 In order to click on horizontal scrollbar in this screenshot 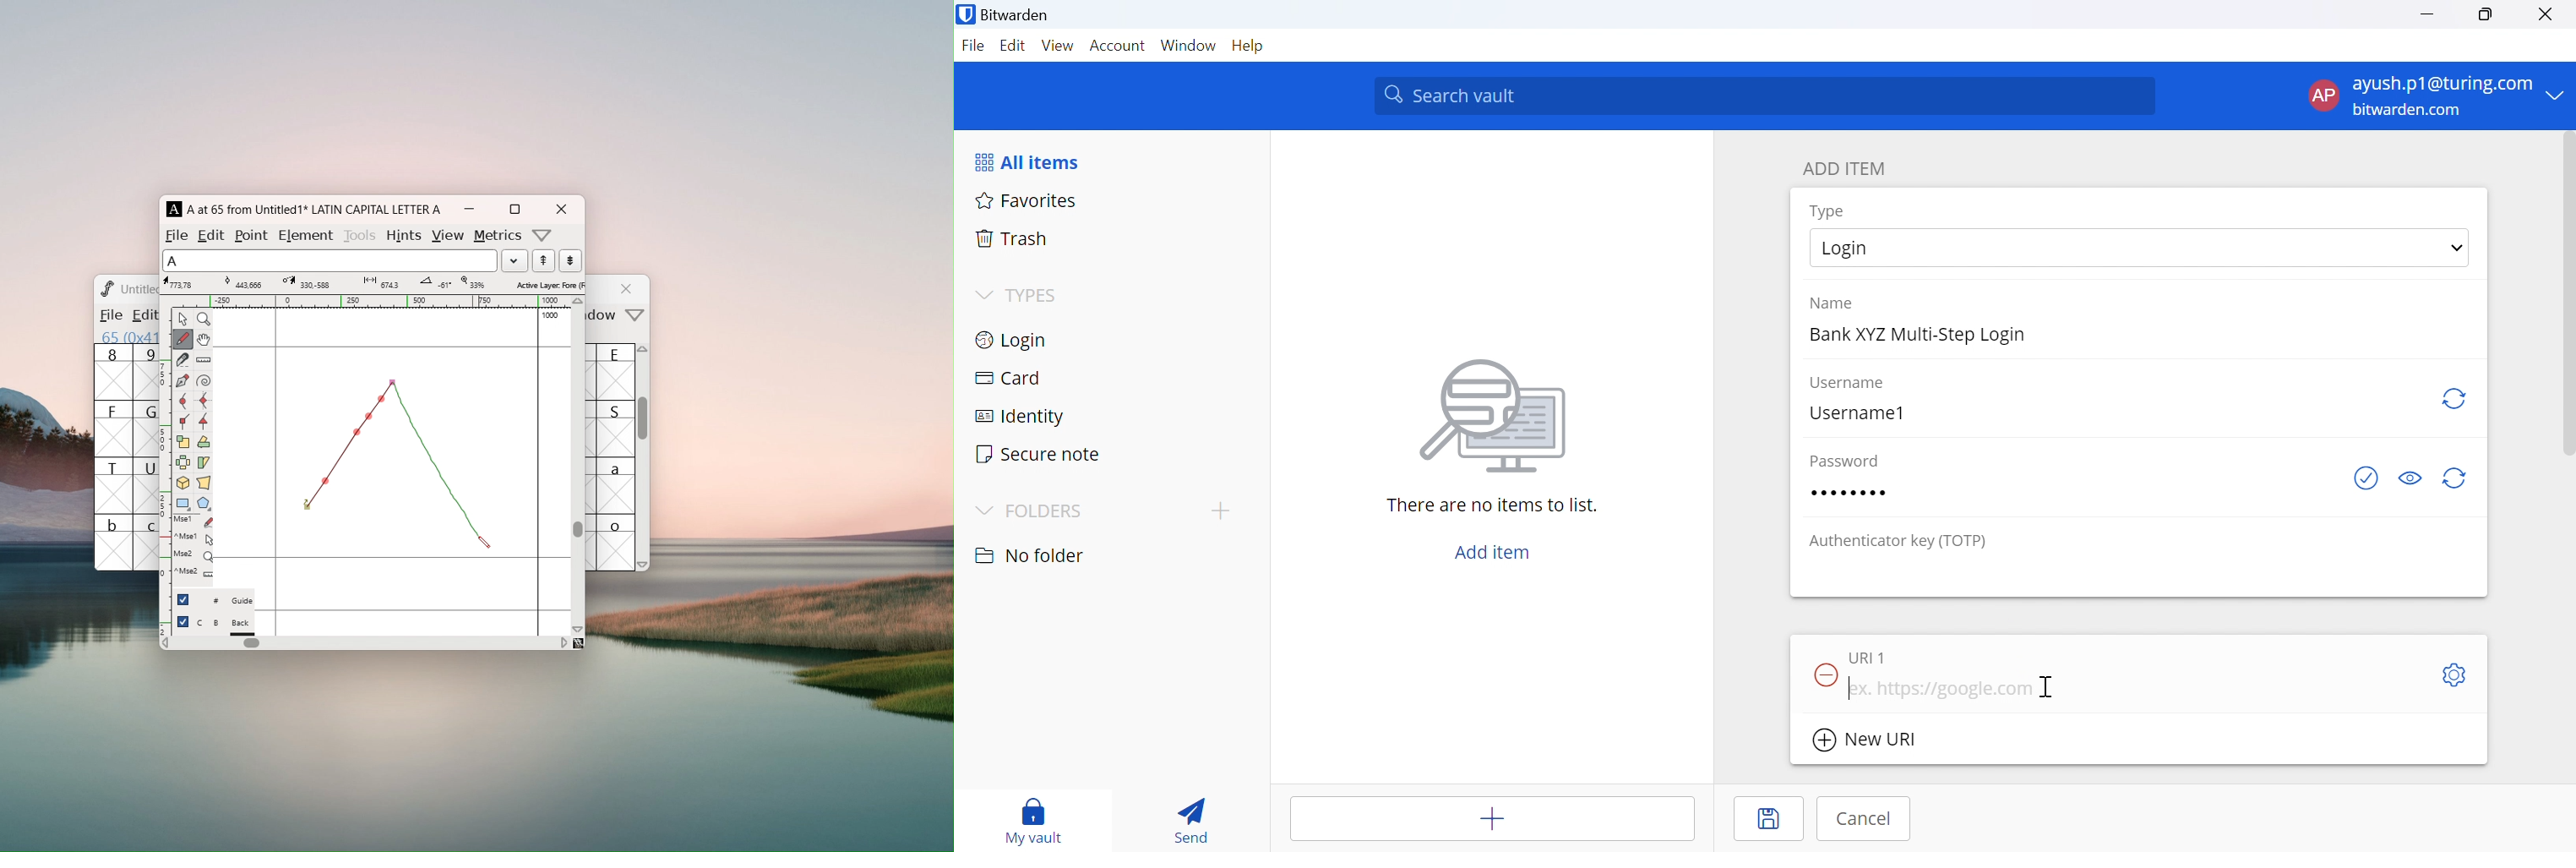, I will do `click(252, 643)`.